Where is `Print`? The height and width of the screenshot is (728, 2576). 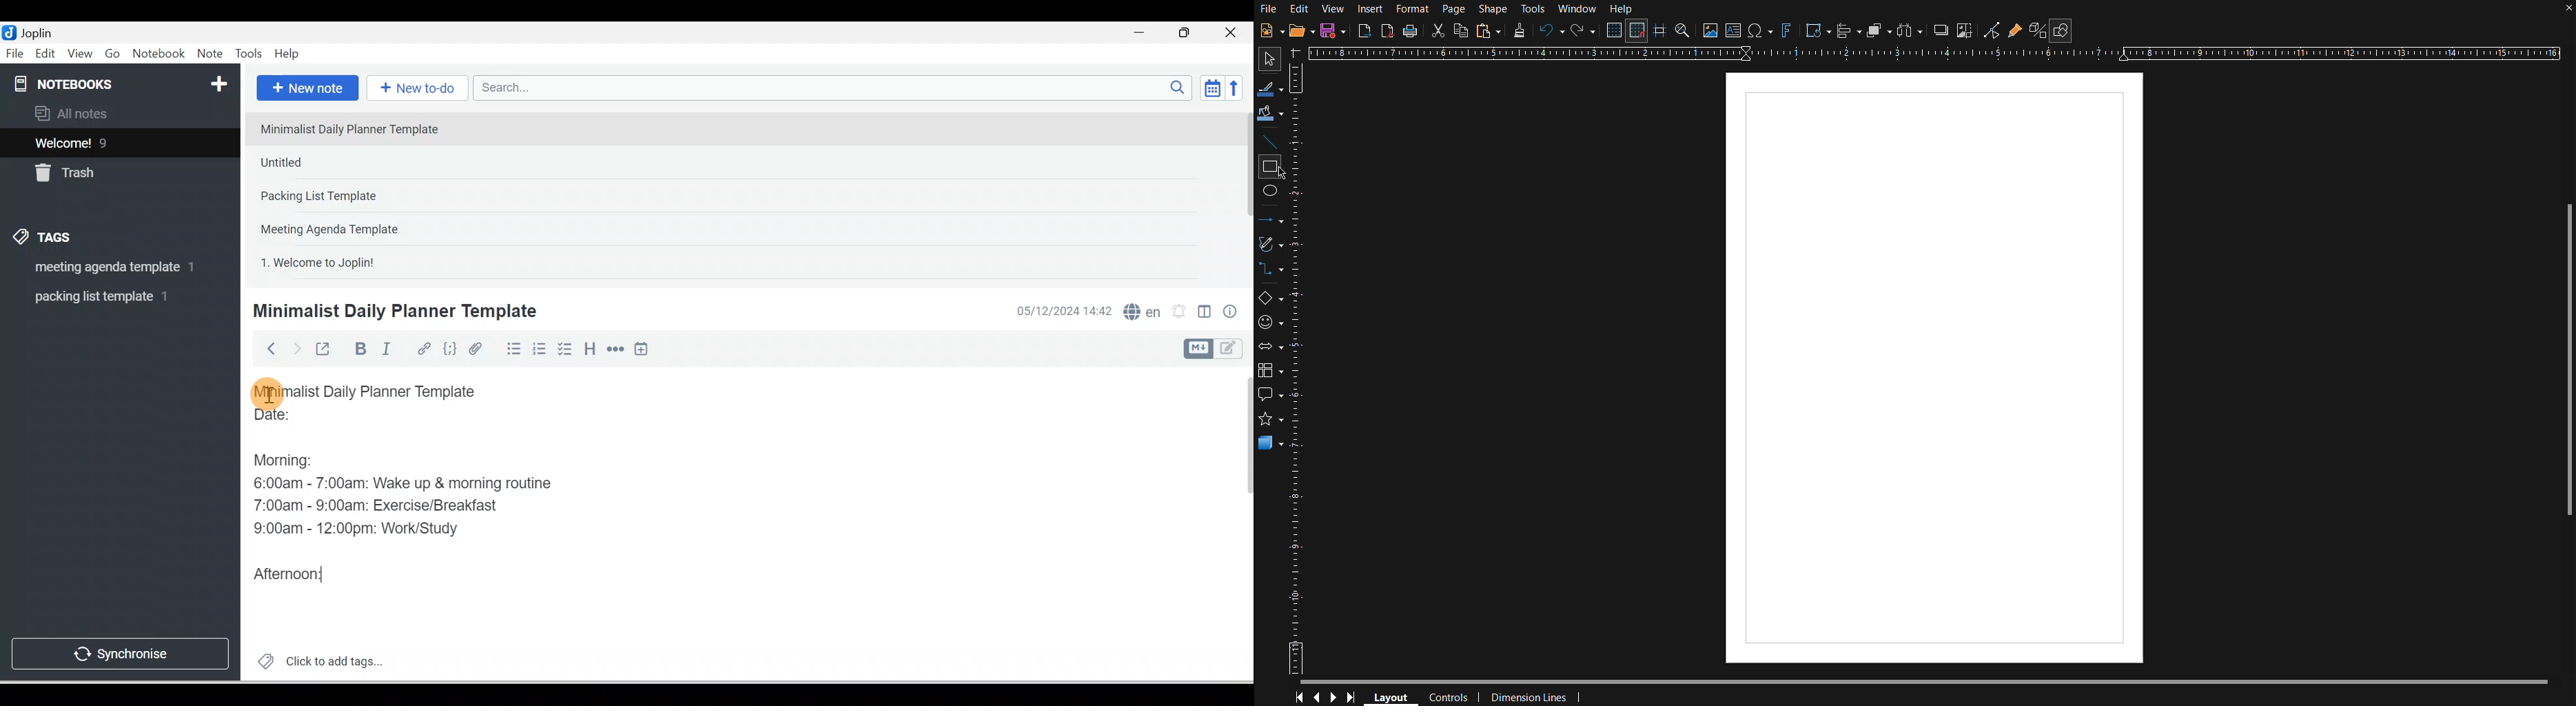
Print is located at coordinates (1410, 32).